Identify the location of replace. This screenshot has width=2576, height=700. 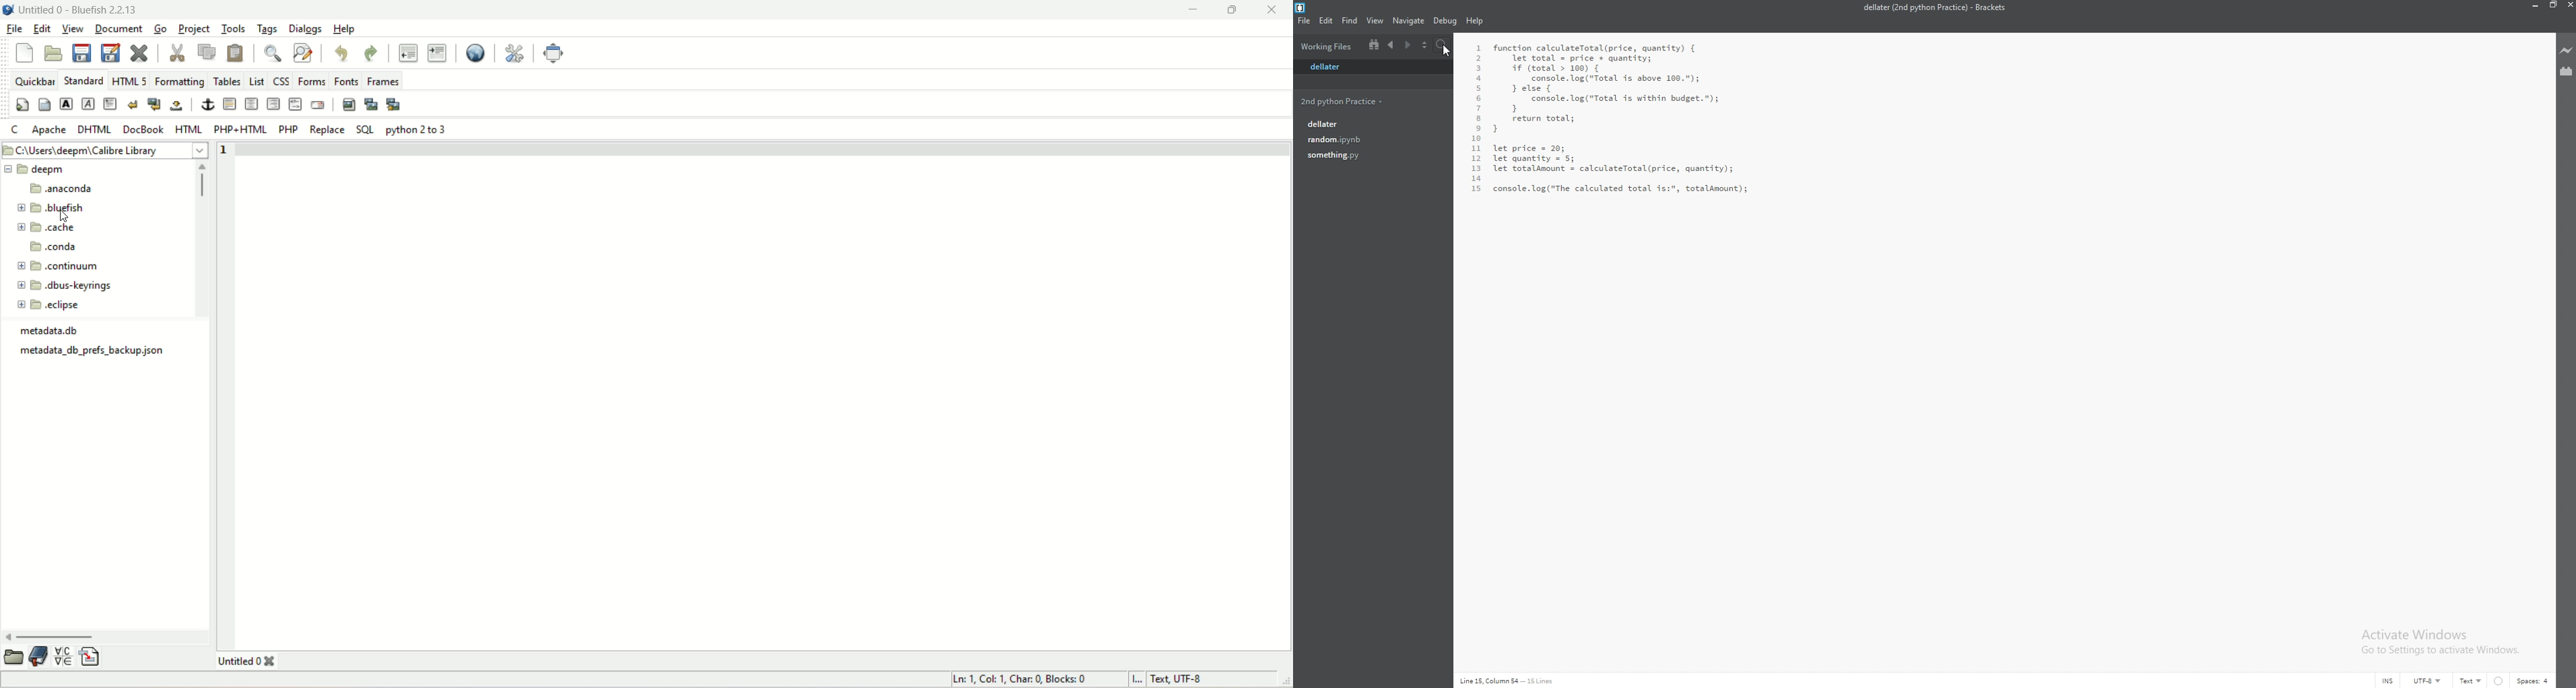
(328, 129).